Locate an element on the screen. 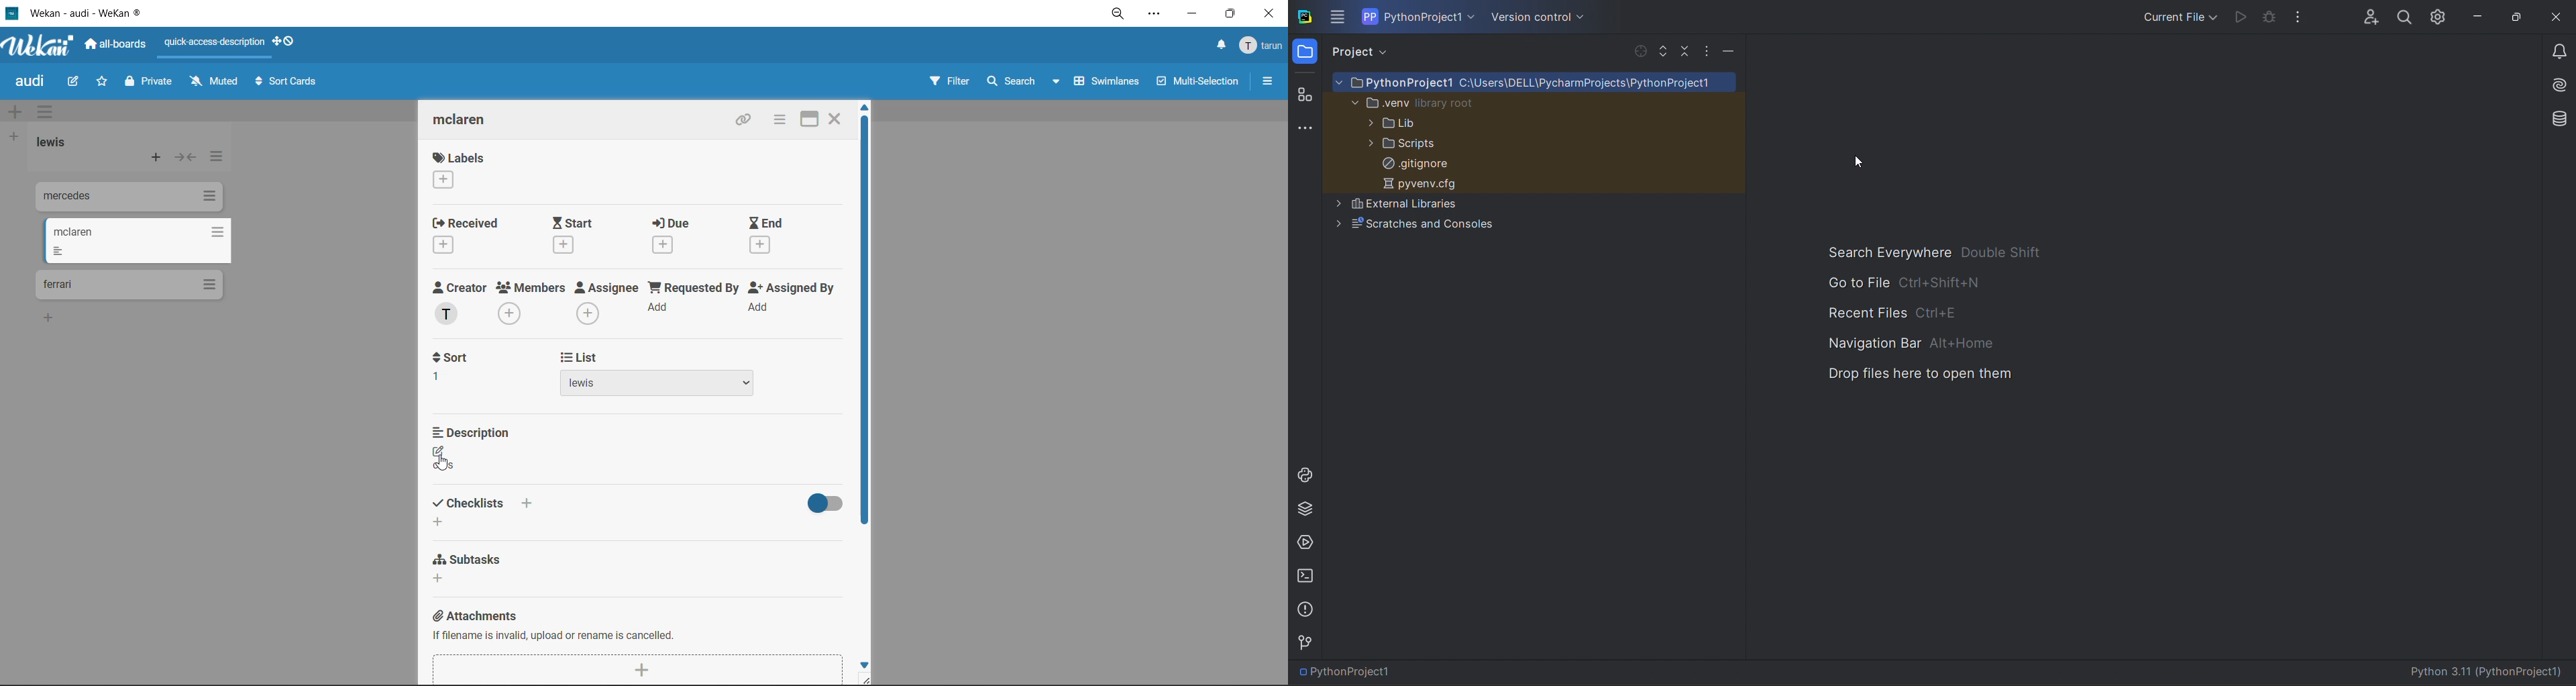 The height and width of the screenshot is (700, 2576). expand file is located at coordinates (1661, 50).